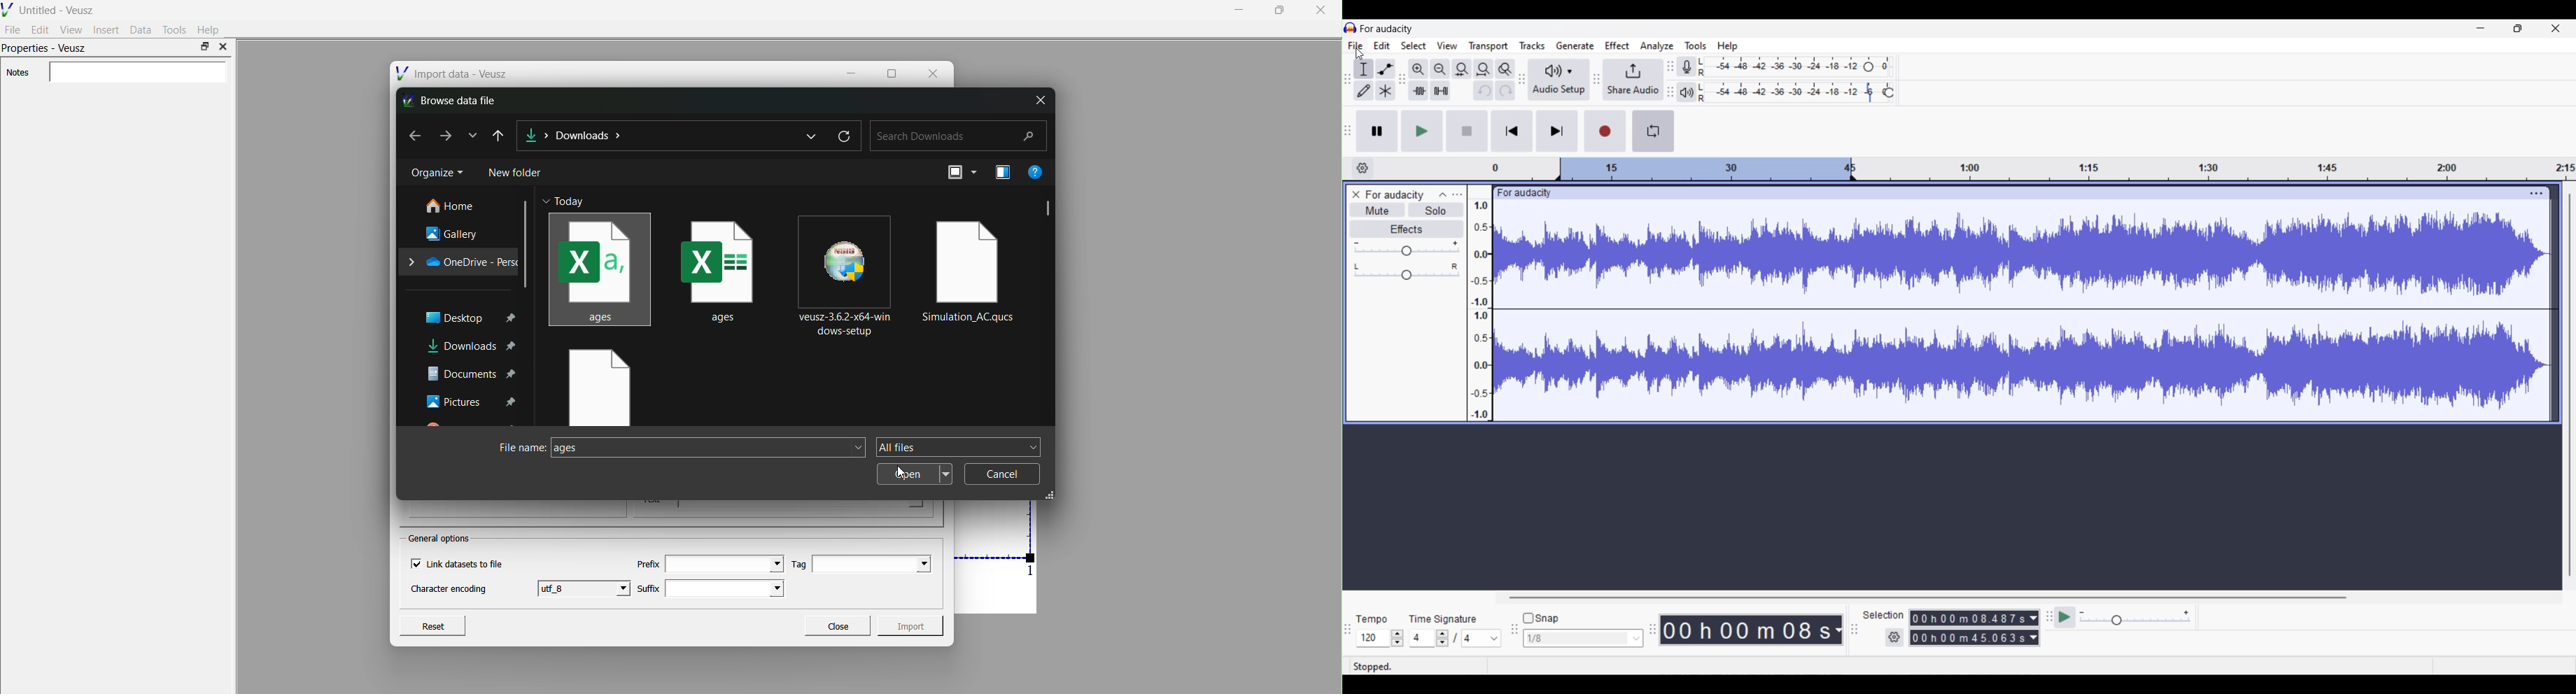 This screenshot has height=700, width=2576. What do you see at coordinates (1363, 70) in the screenshot?
I see `Selection tool` at bounding box center [1363, 70].